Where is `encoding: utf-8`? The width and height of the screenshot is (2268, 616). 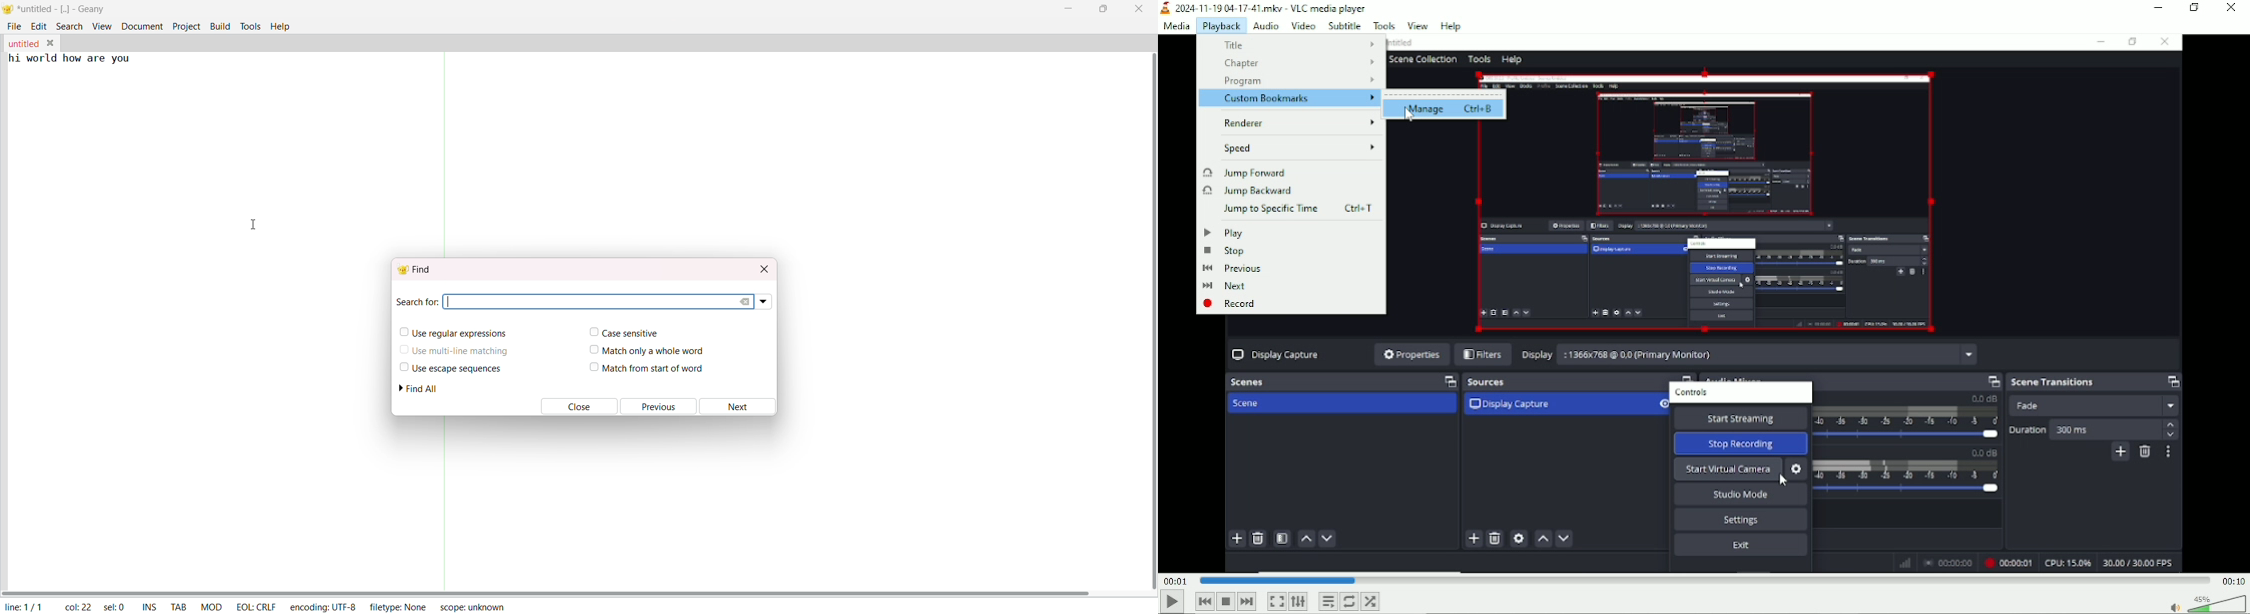 encoding: utf-8 is located at coordinates (321, 606).